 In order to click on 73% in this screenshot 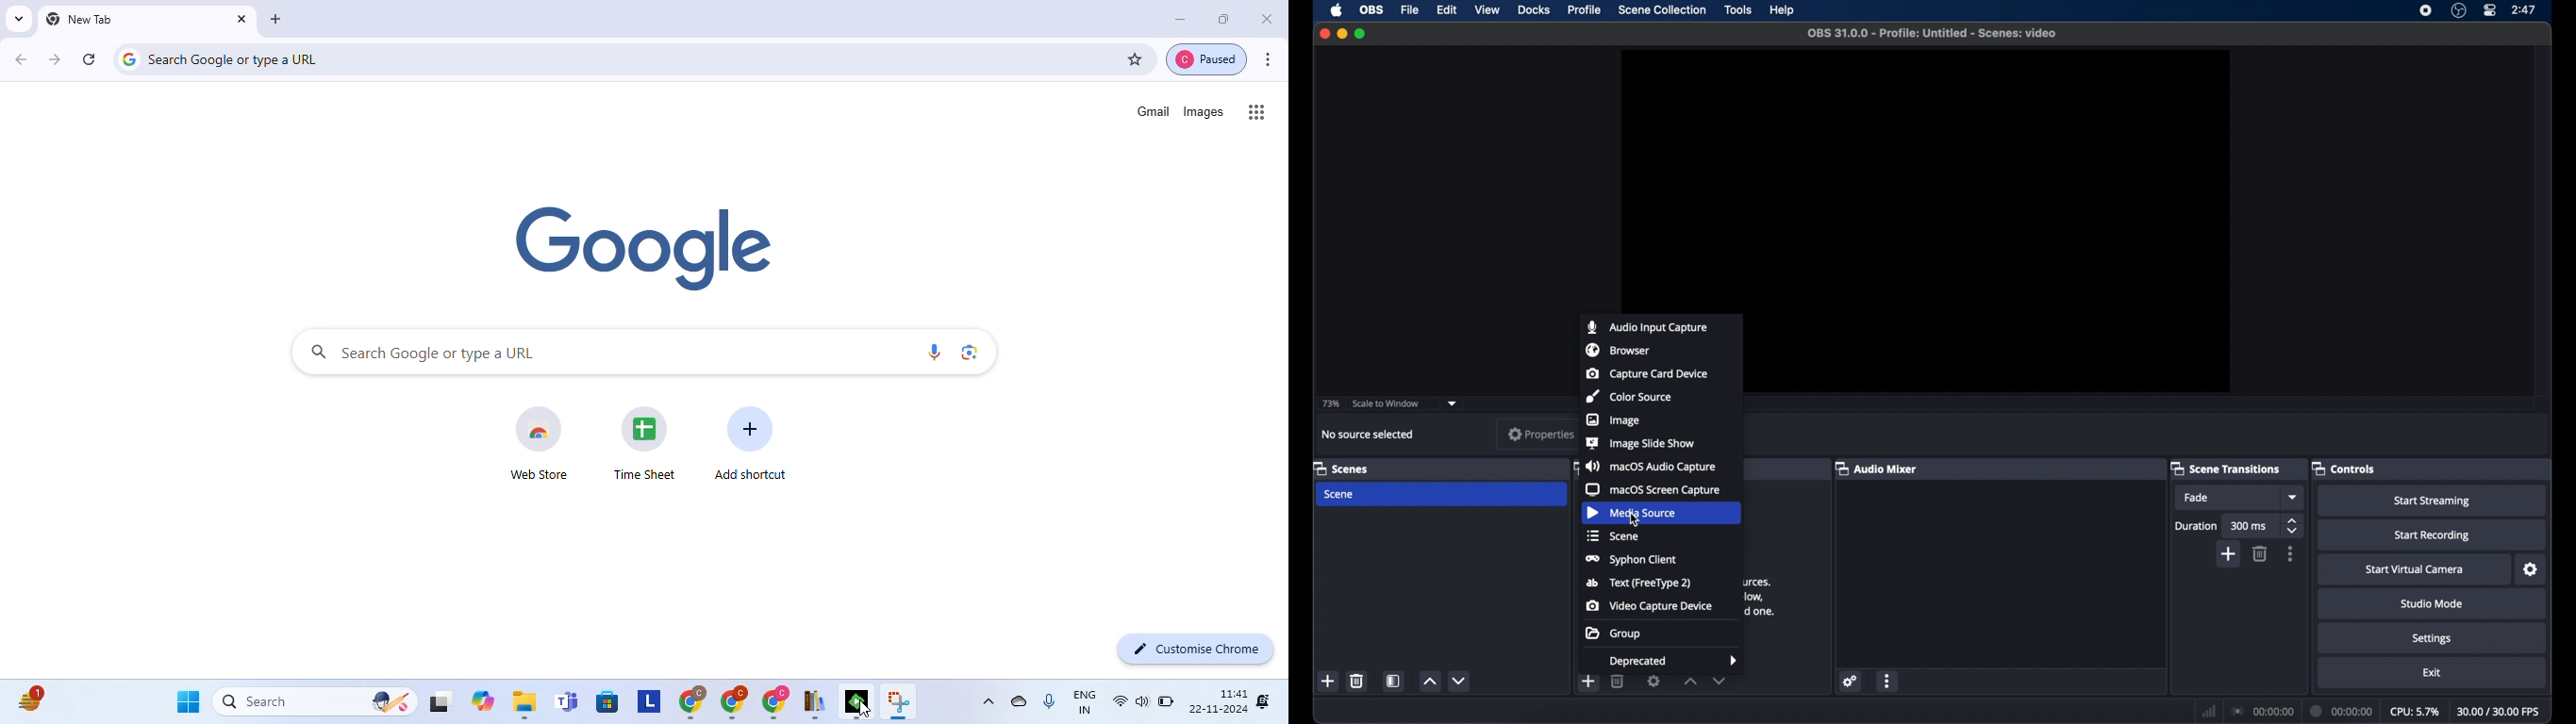, I will do `click(1331, 404)`.